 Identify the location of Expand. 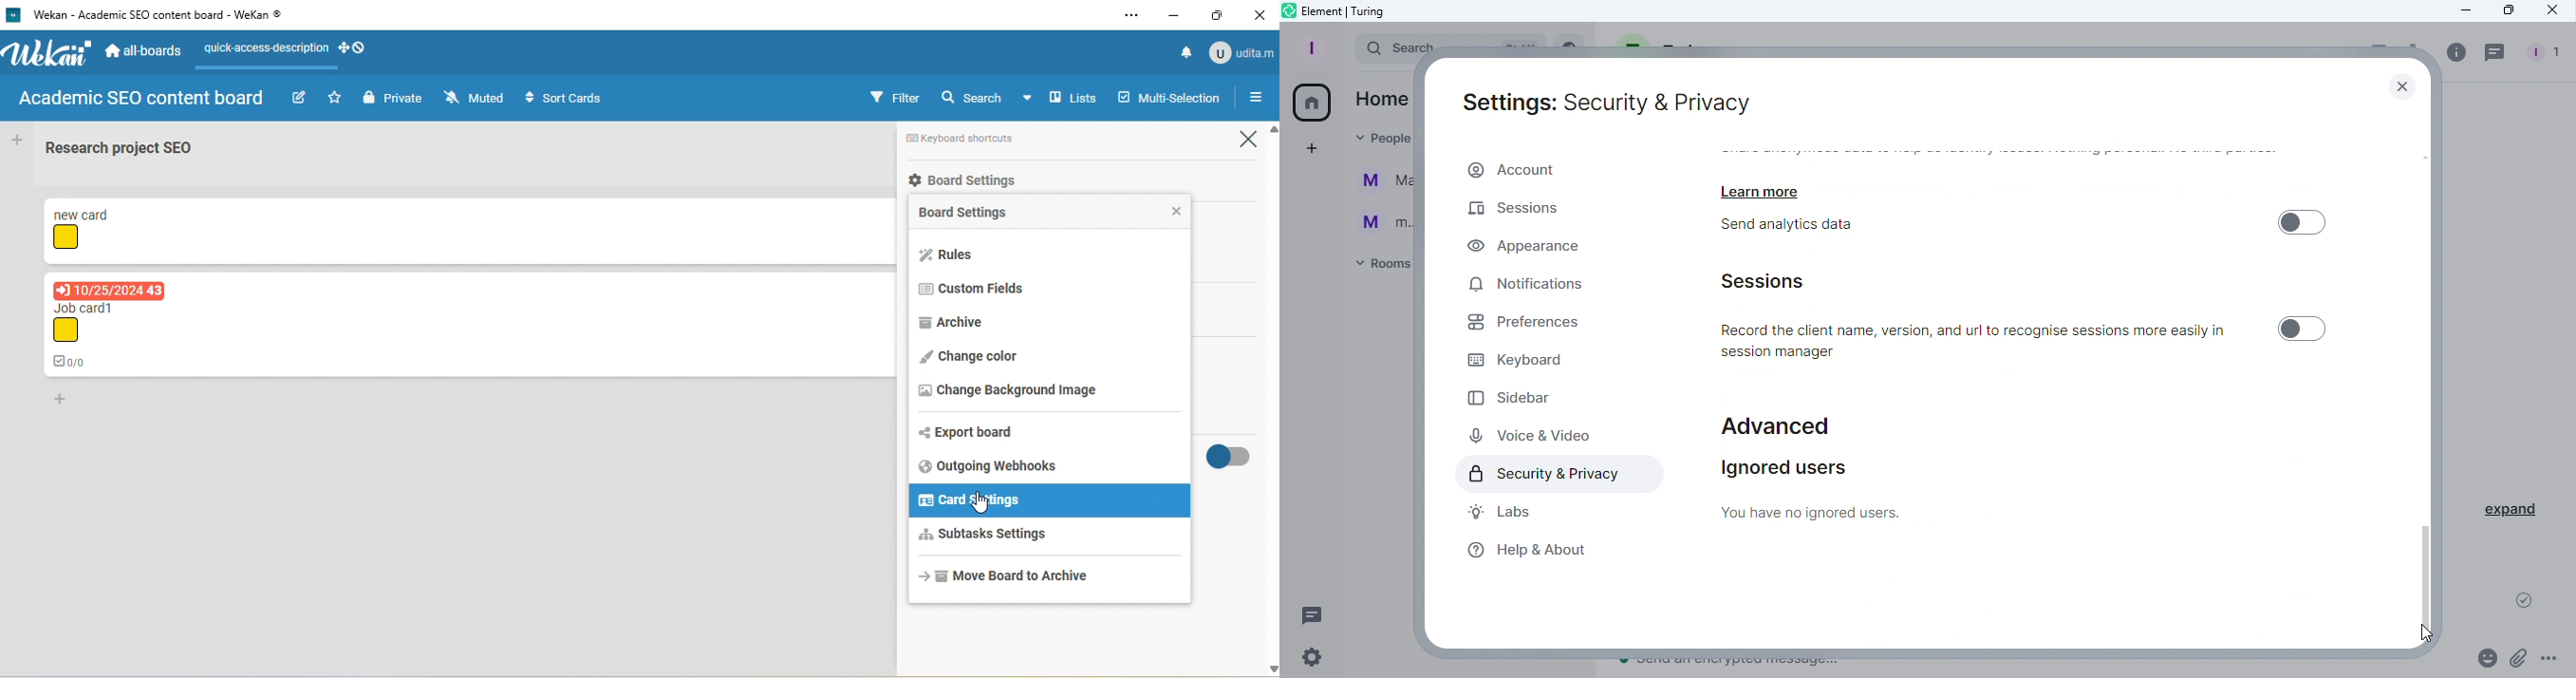
(2511, 510).